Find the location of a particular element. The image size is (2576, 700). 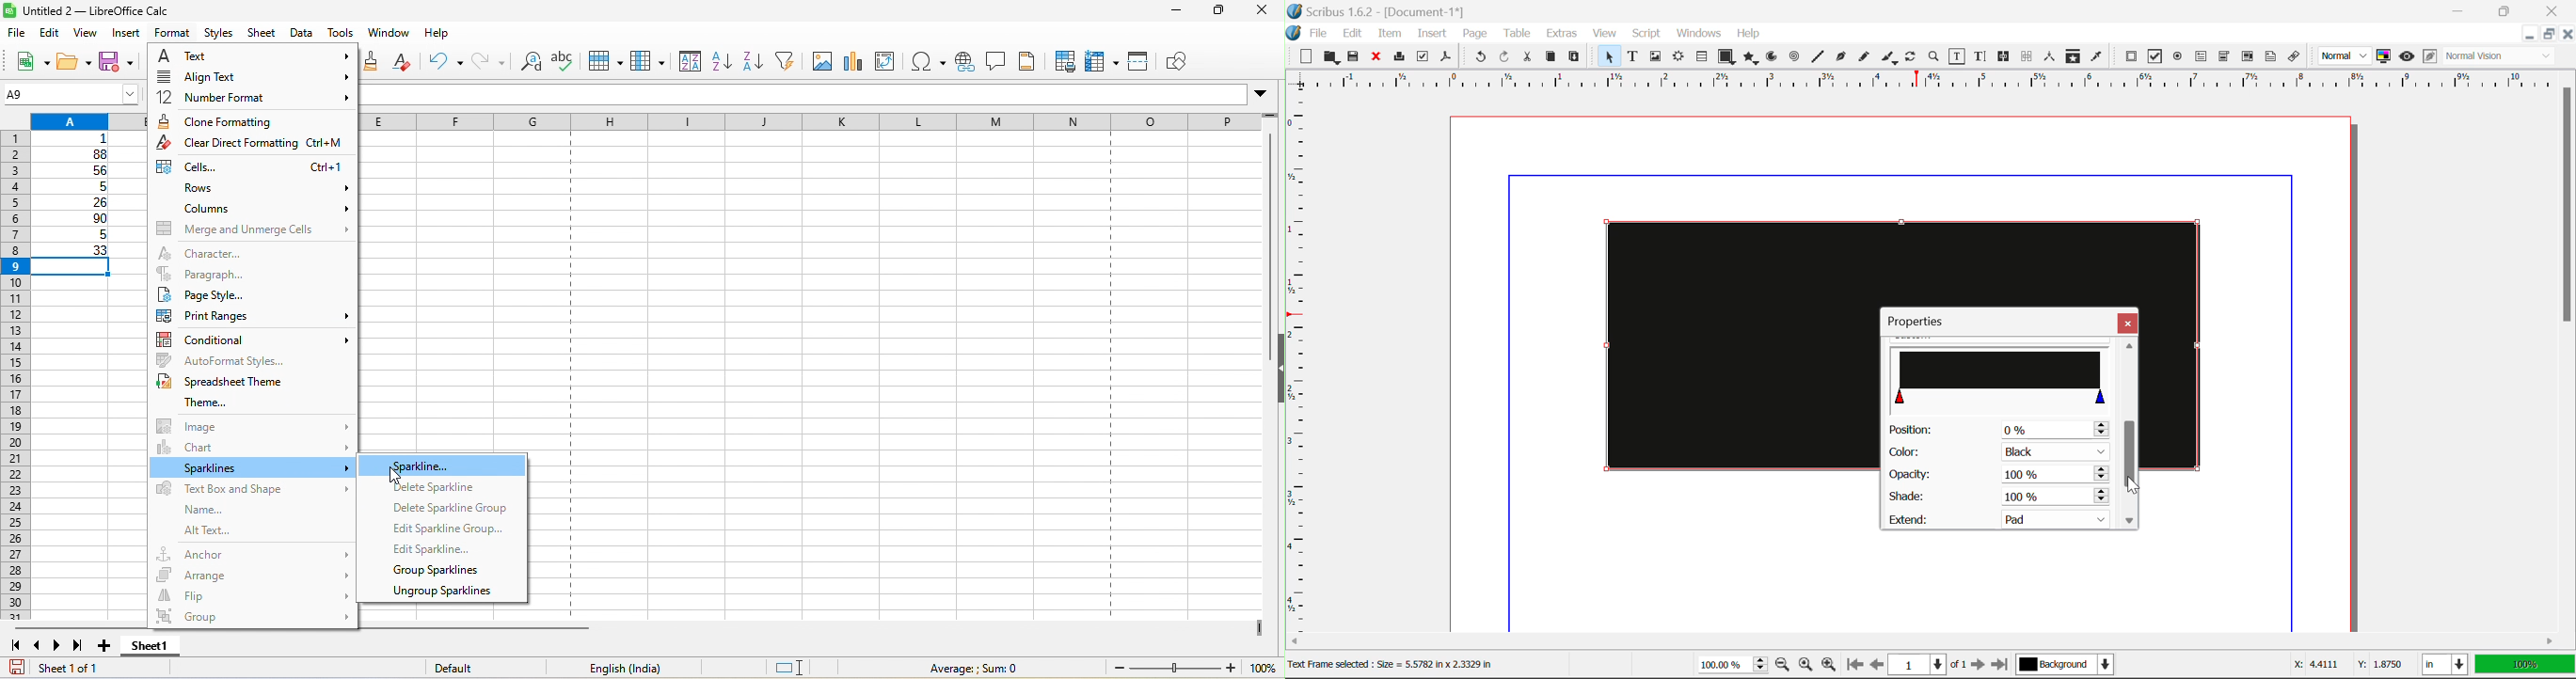

Render Frame is located at coordinates (1678, 58).